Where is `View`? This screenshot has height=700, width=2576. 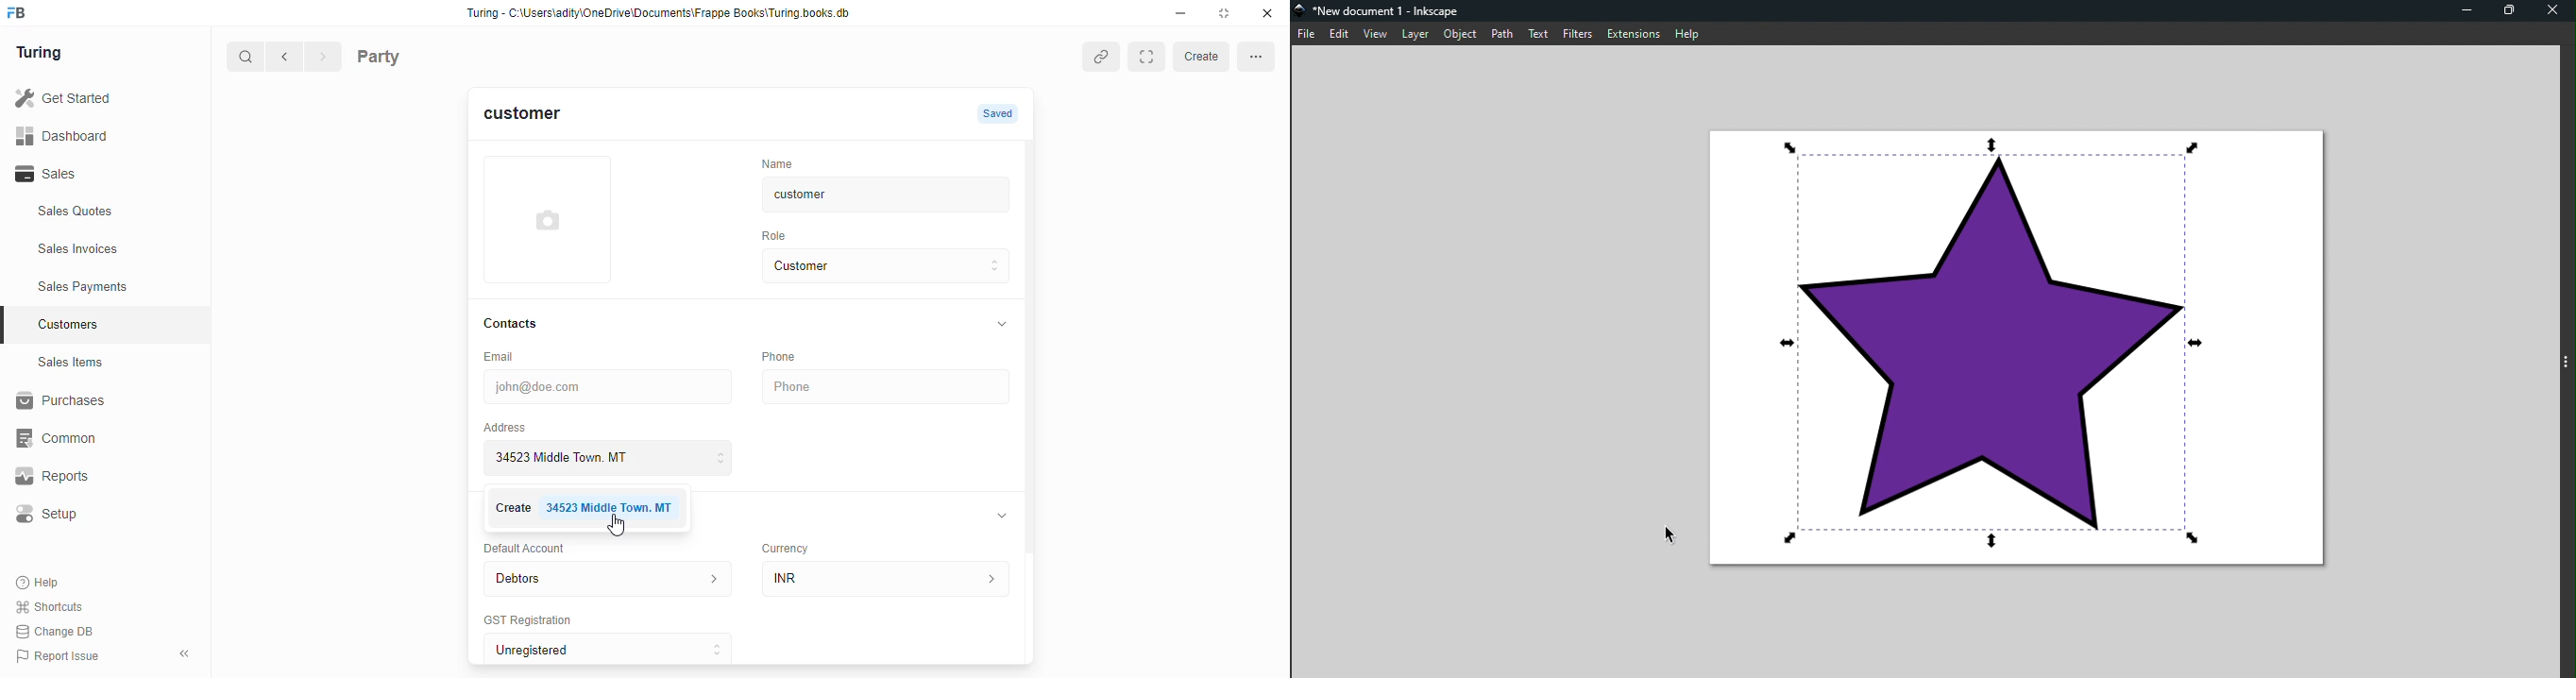 View is located at coordinates (1376, 35).